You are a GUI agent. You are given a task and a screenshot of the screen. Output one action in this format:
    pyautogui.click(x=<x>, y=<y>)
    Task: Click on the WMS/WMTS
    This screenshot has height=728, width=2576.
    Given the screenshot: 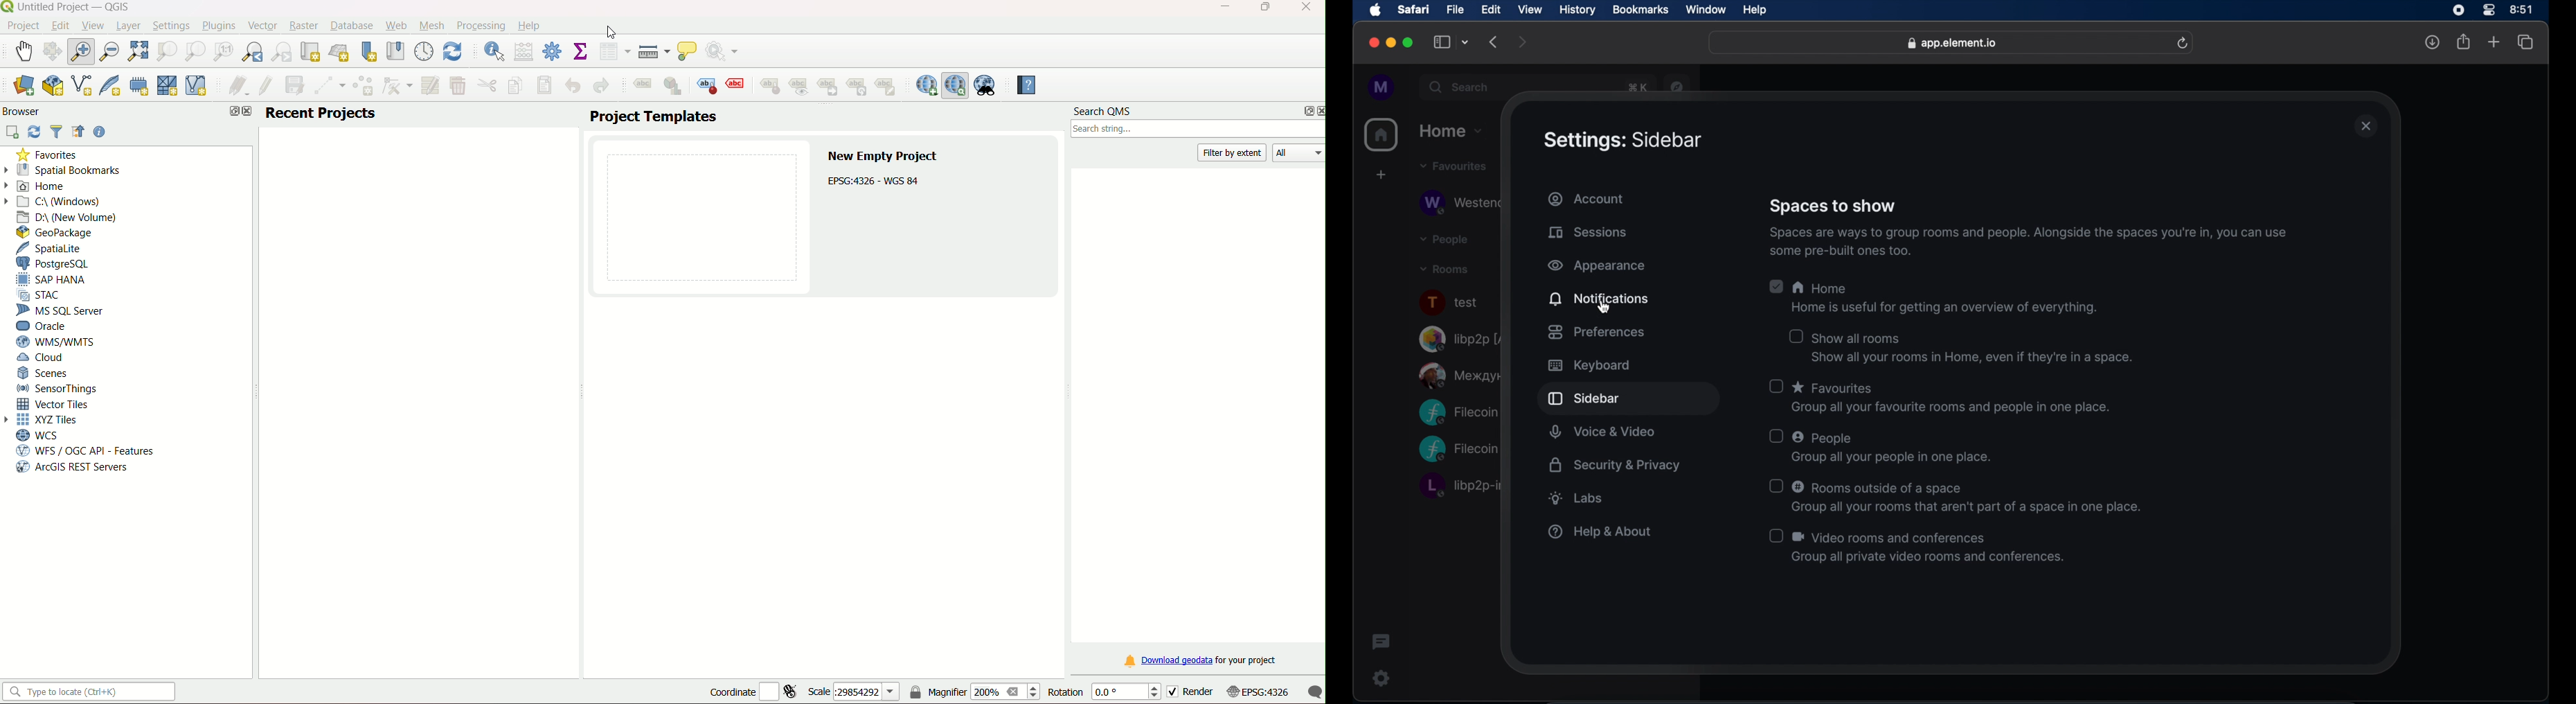 What is the action you would take?
    pyautogui.click(x=54, y=342)
    